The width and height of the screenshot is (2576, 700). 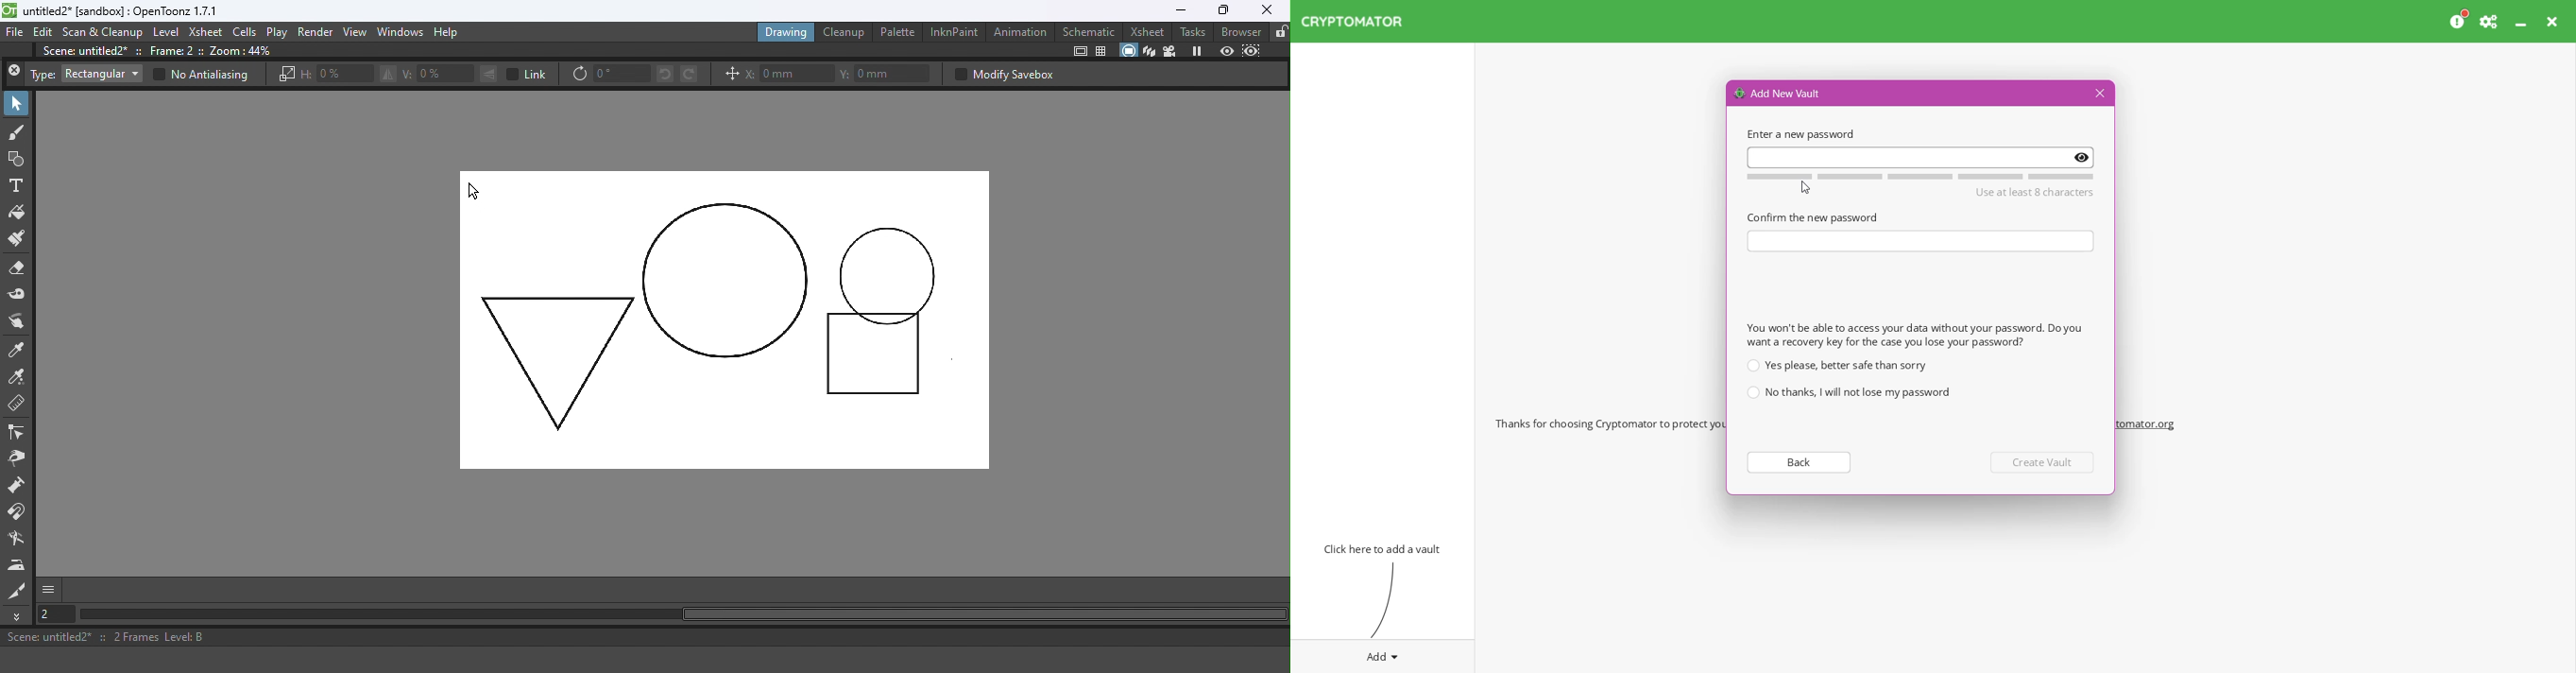 I want to click on Enter a new password, so click(x=1921, y=157).